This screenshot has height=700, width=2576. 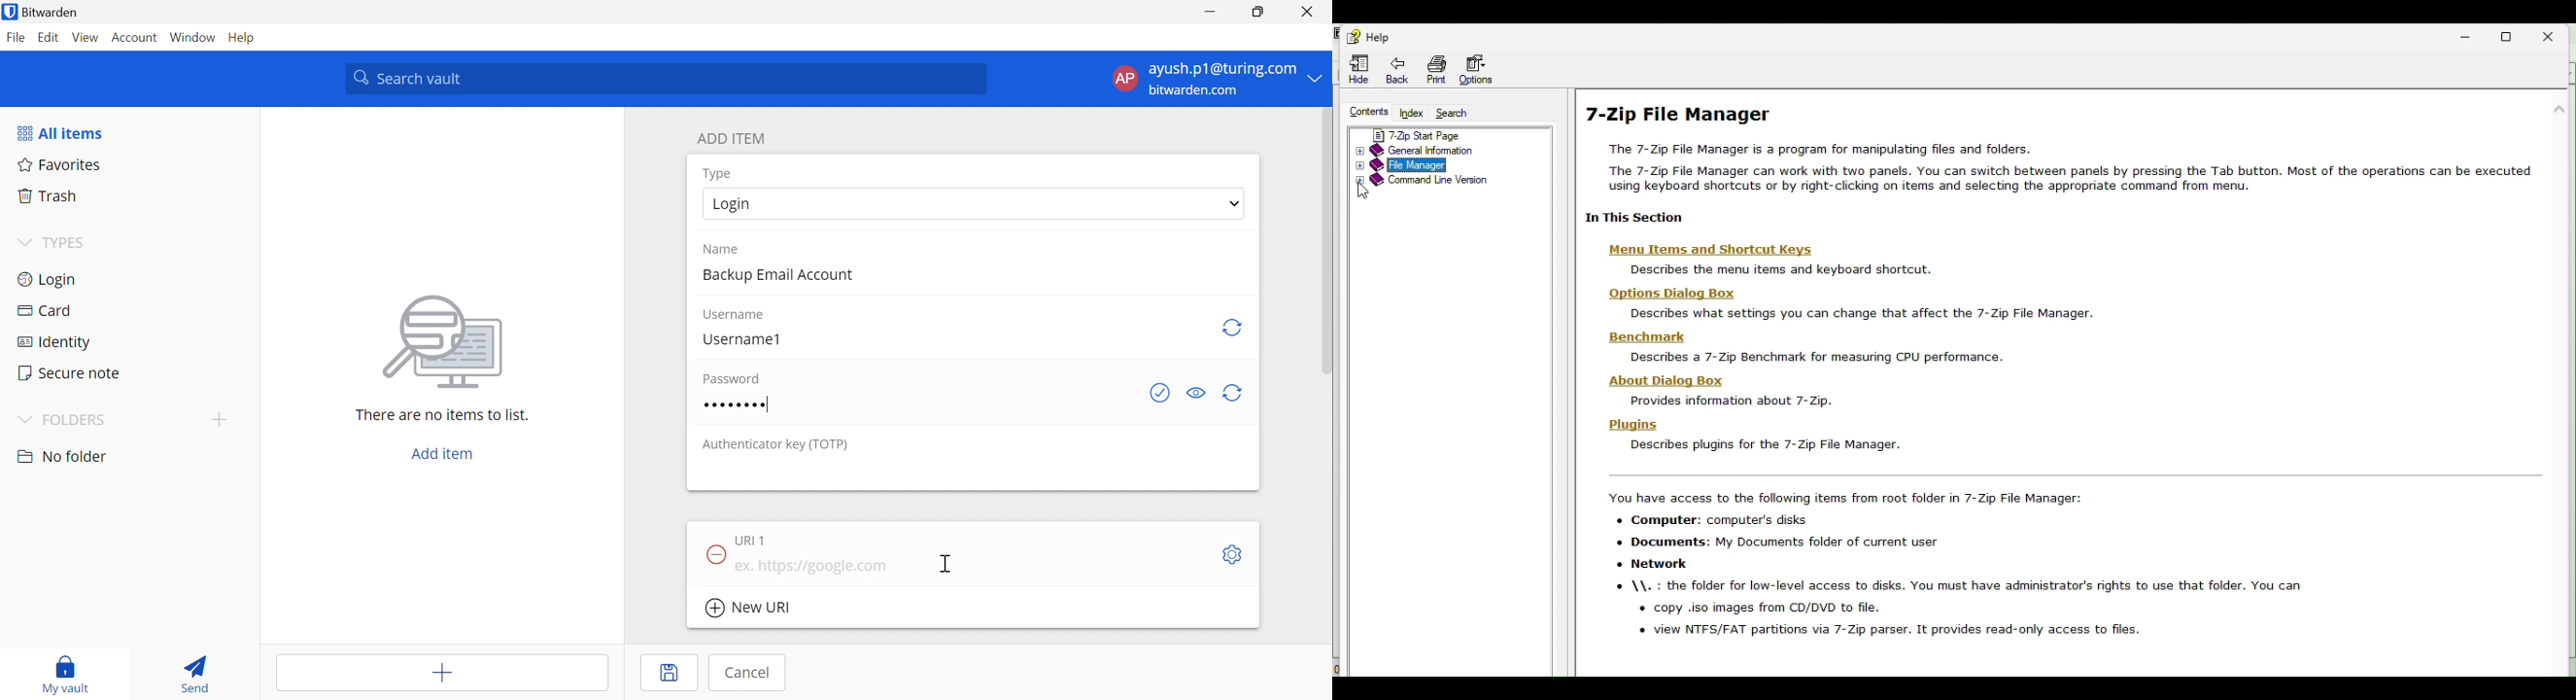 What do you see at coordinates (1411, 115) in the screenshot?
I see `Index` at bounding box center [1411, 115].